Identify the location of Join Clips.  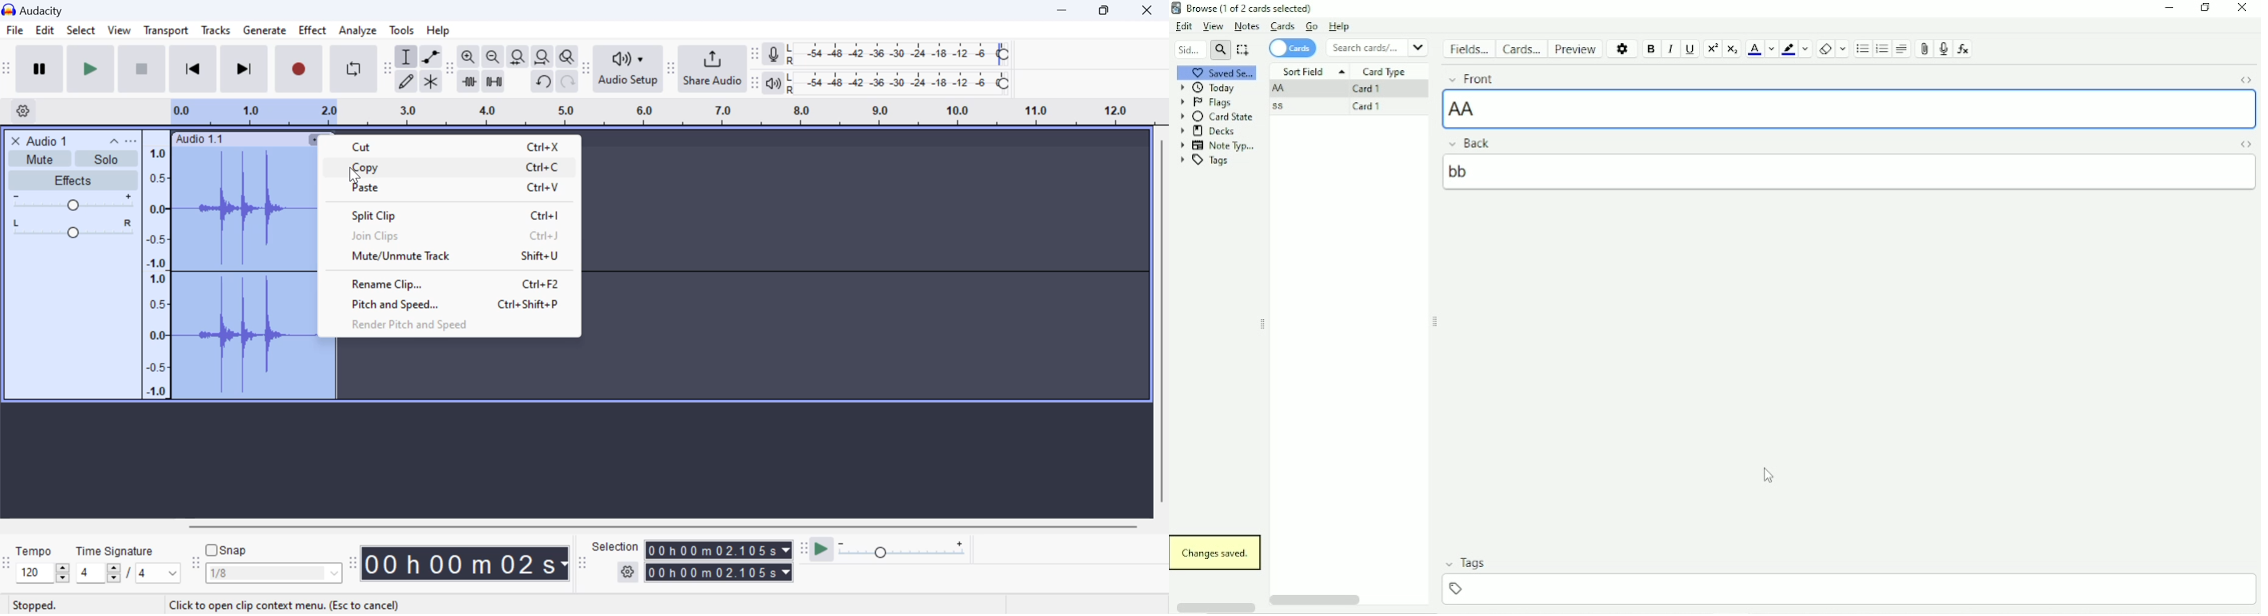
(448, 235).